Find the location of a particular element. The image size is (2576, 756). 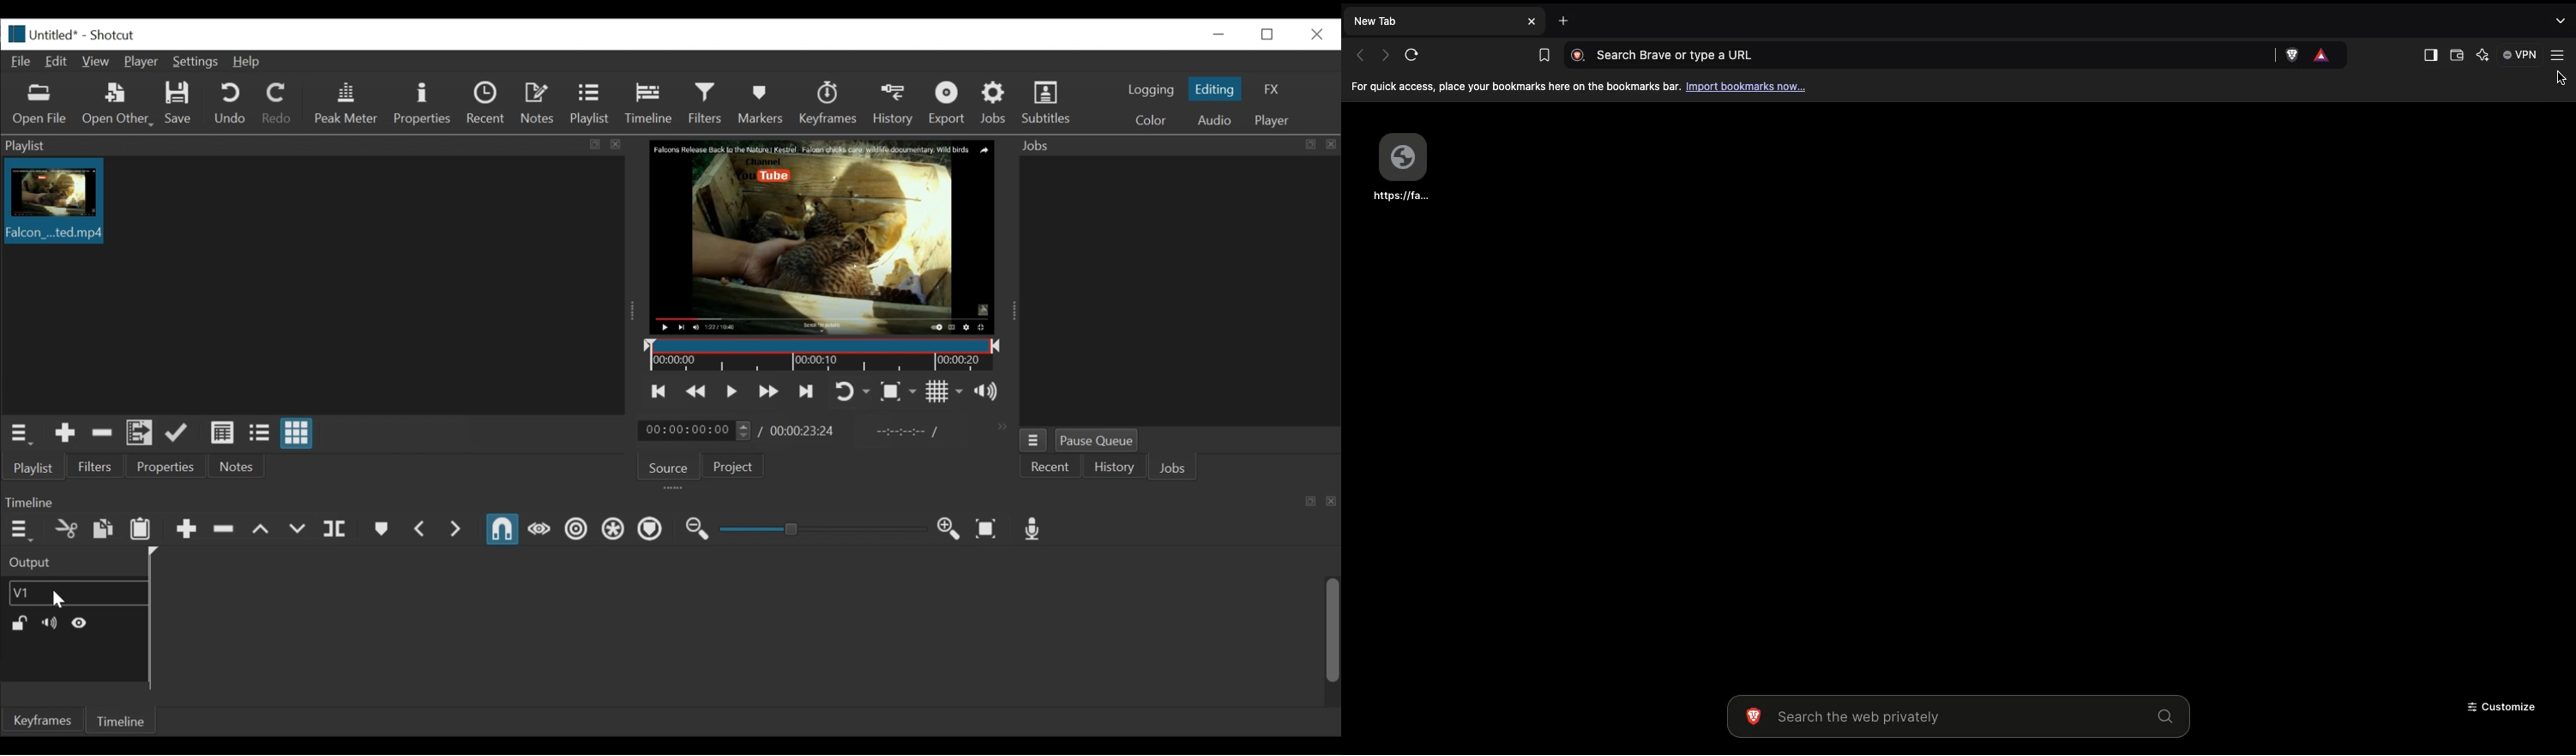

Snap is located at coordinates (504, 531).